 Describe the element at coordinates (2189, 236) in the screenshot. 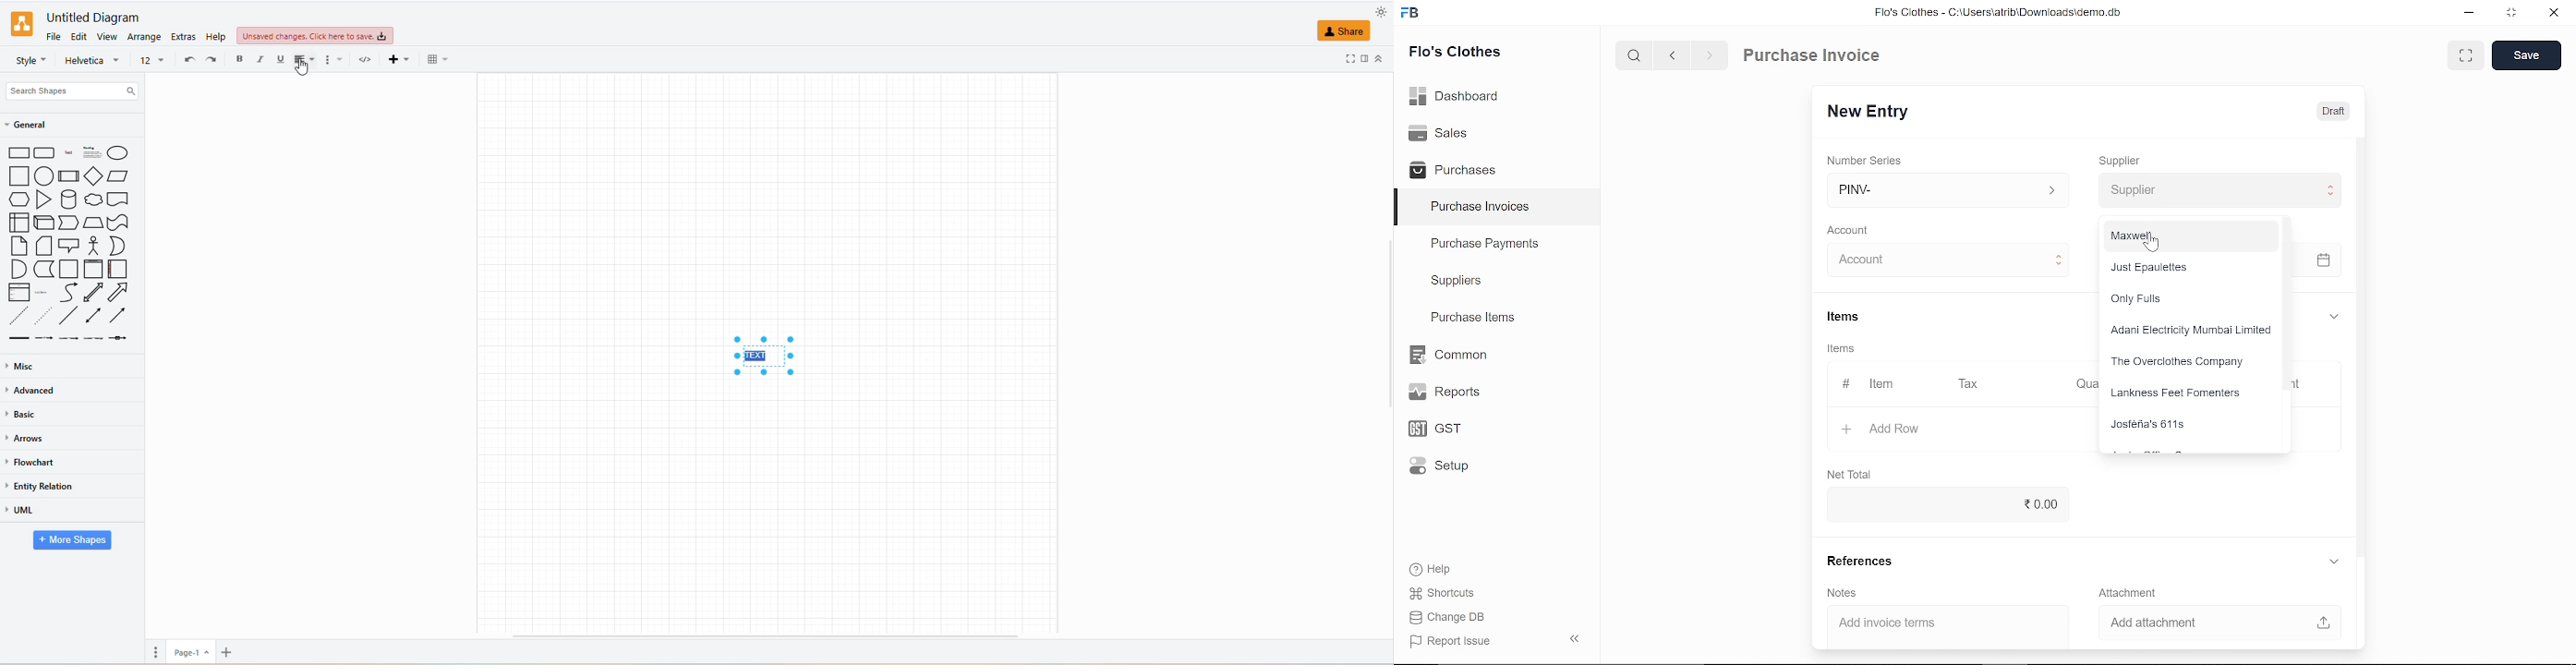

I see `Maxwell},` at that location.